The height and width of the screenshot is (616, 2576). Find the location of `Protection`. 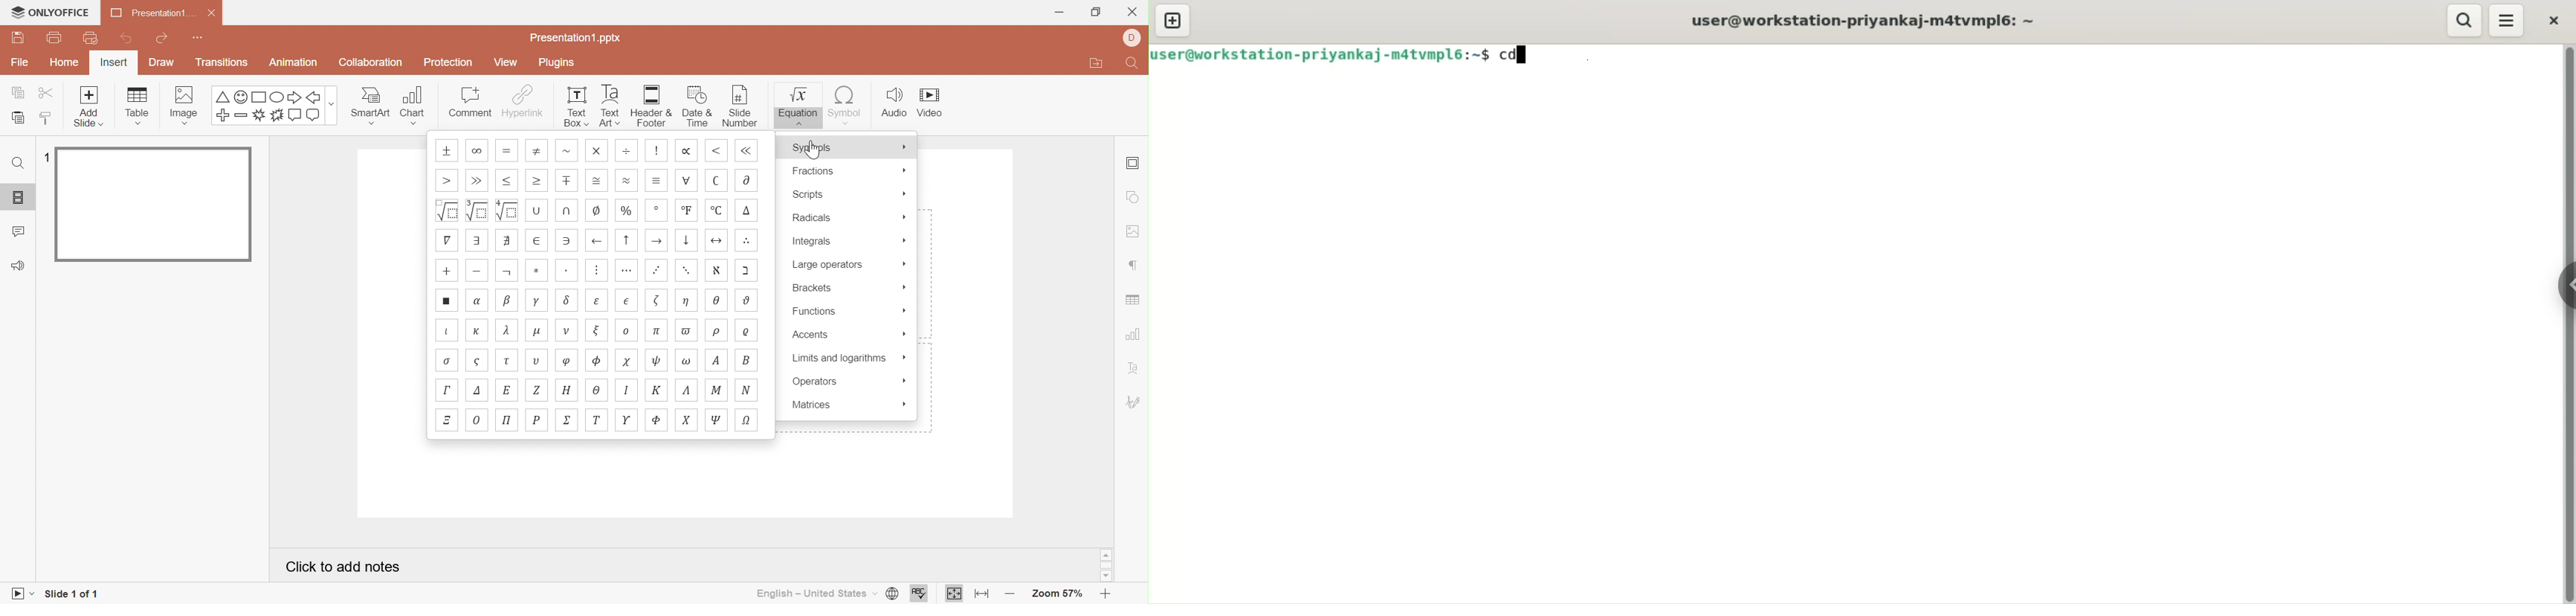

Protection is located at coordinates (451, 64).